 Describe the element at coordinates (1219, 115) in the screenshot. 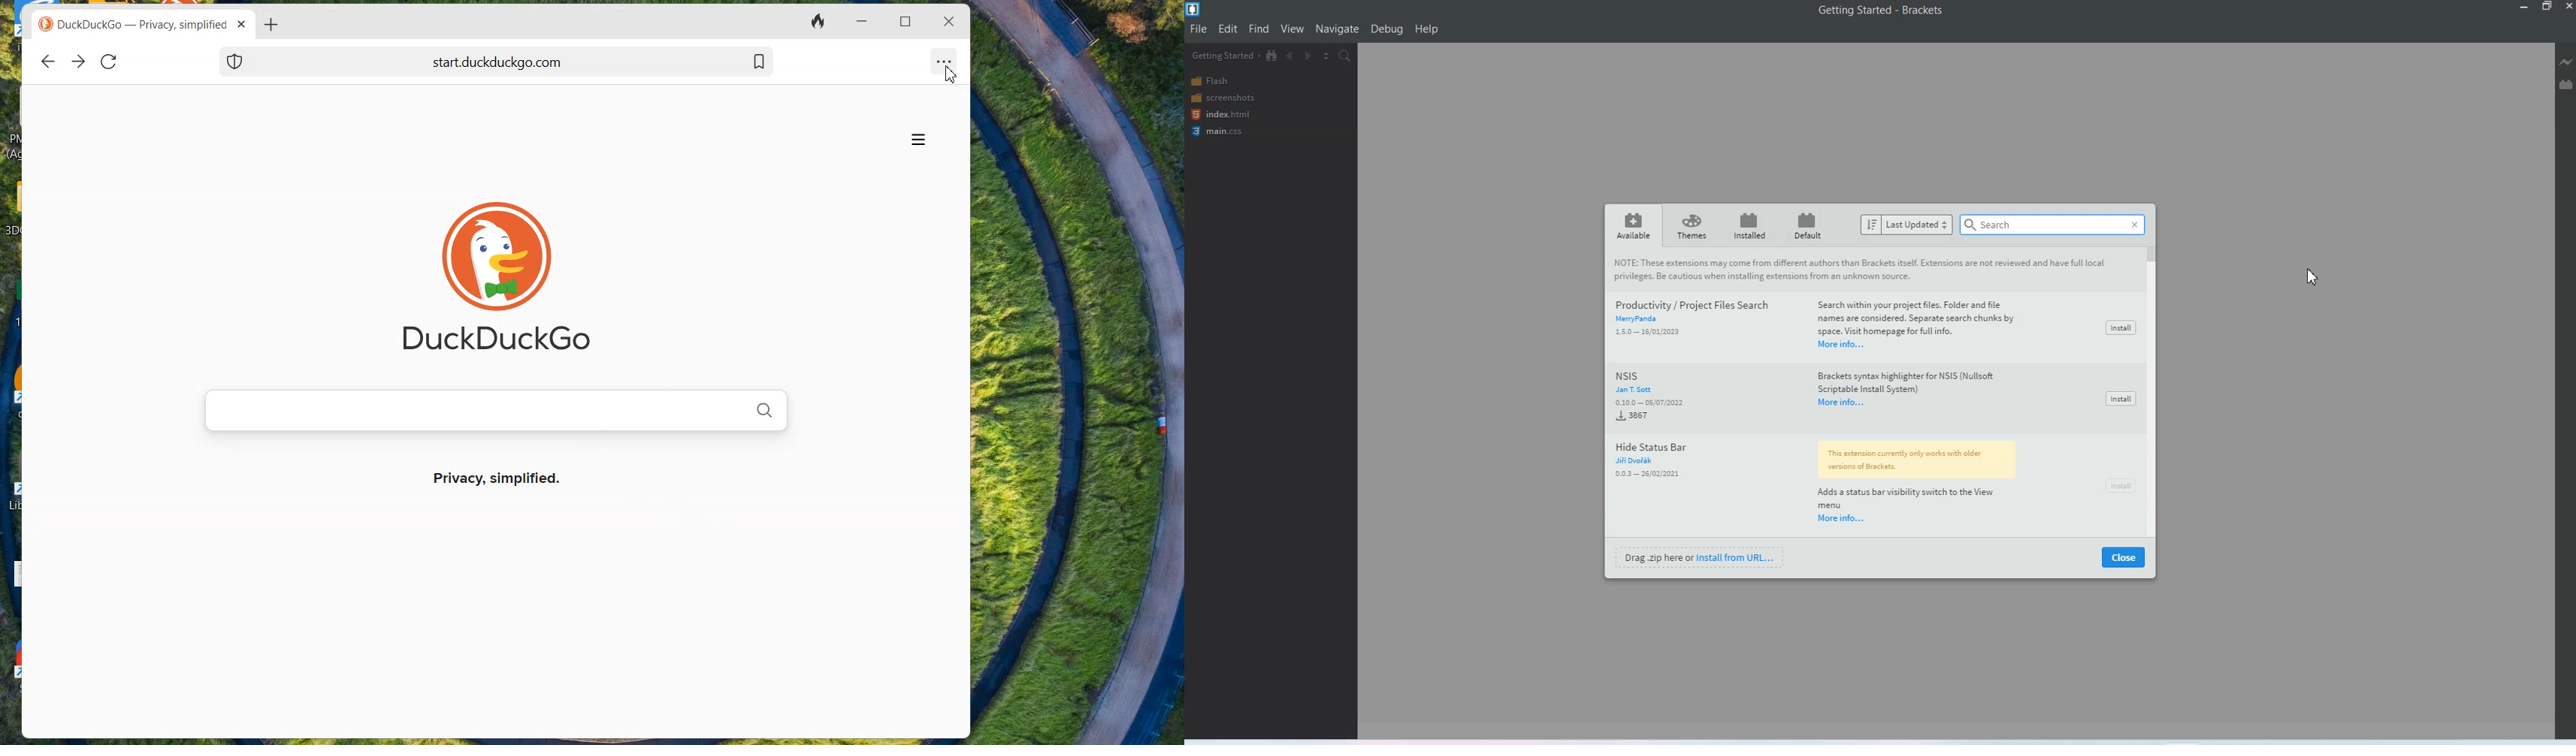

I see `index.html` at that location.